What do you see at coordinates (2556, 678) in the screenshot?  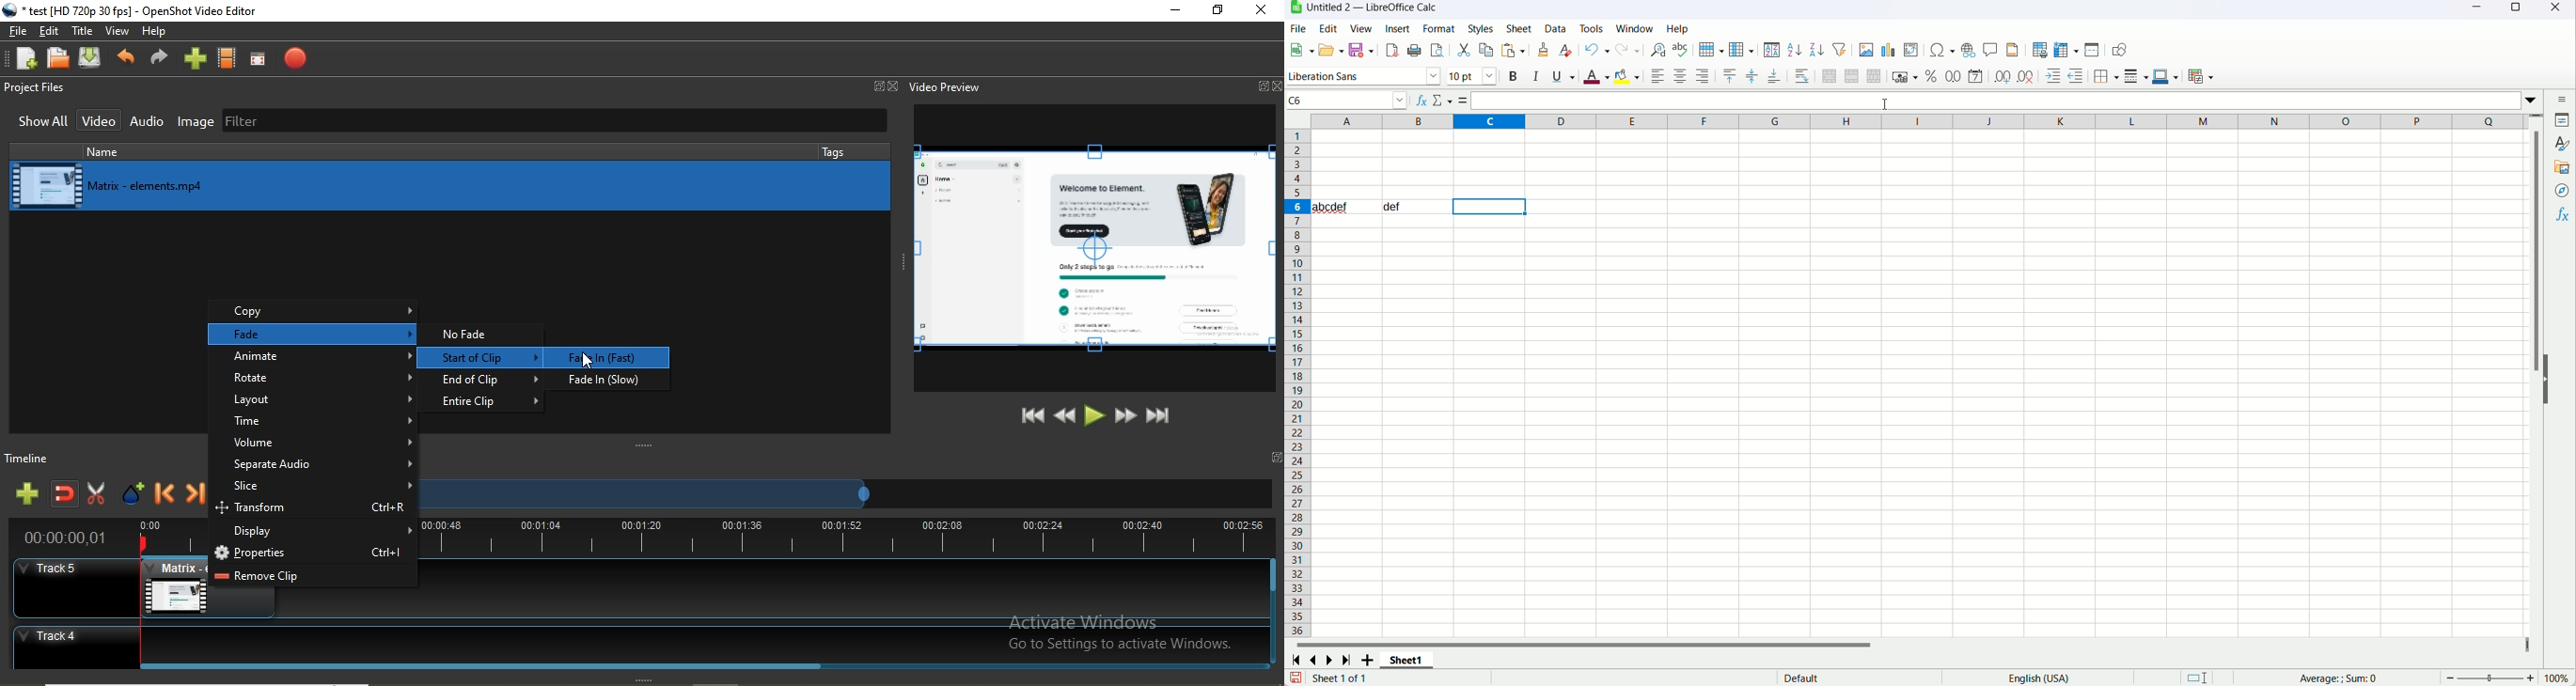 I see `100%` at bounding box center [2556, 678].